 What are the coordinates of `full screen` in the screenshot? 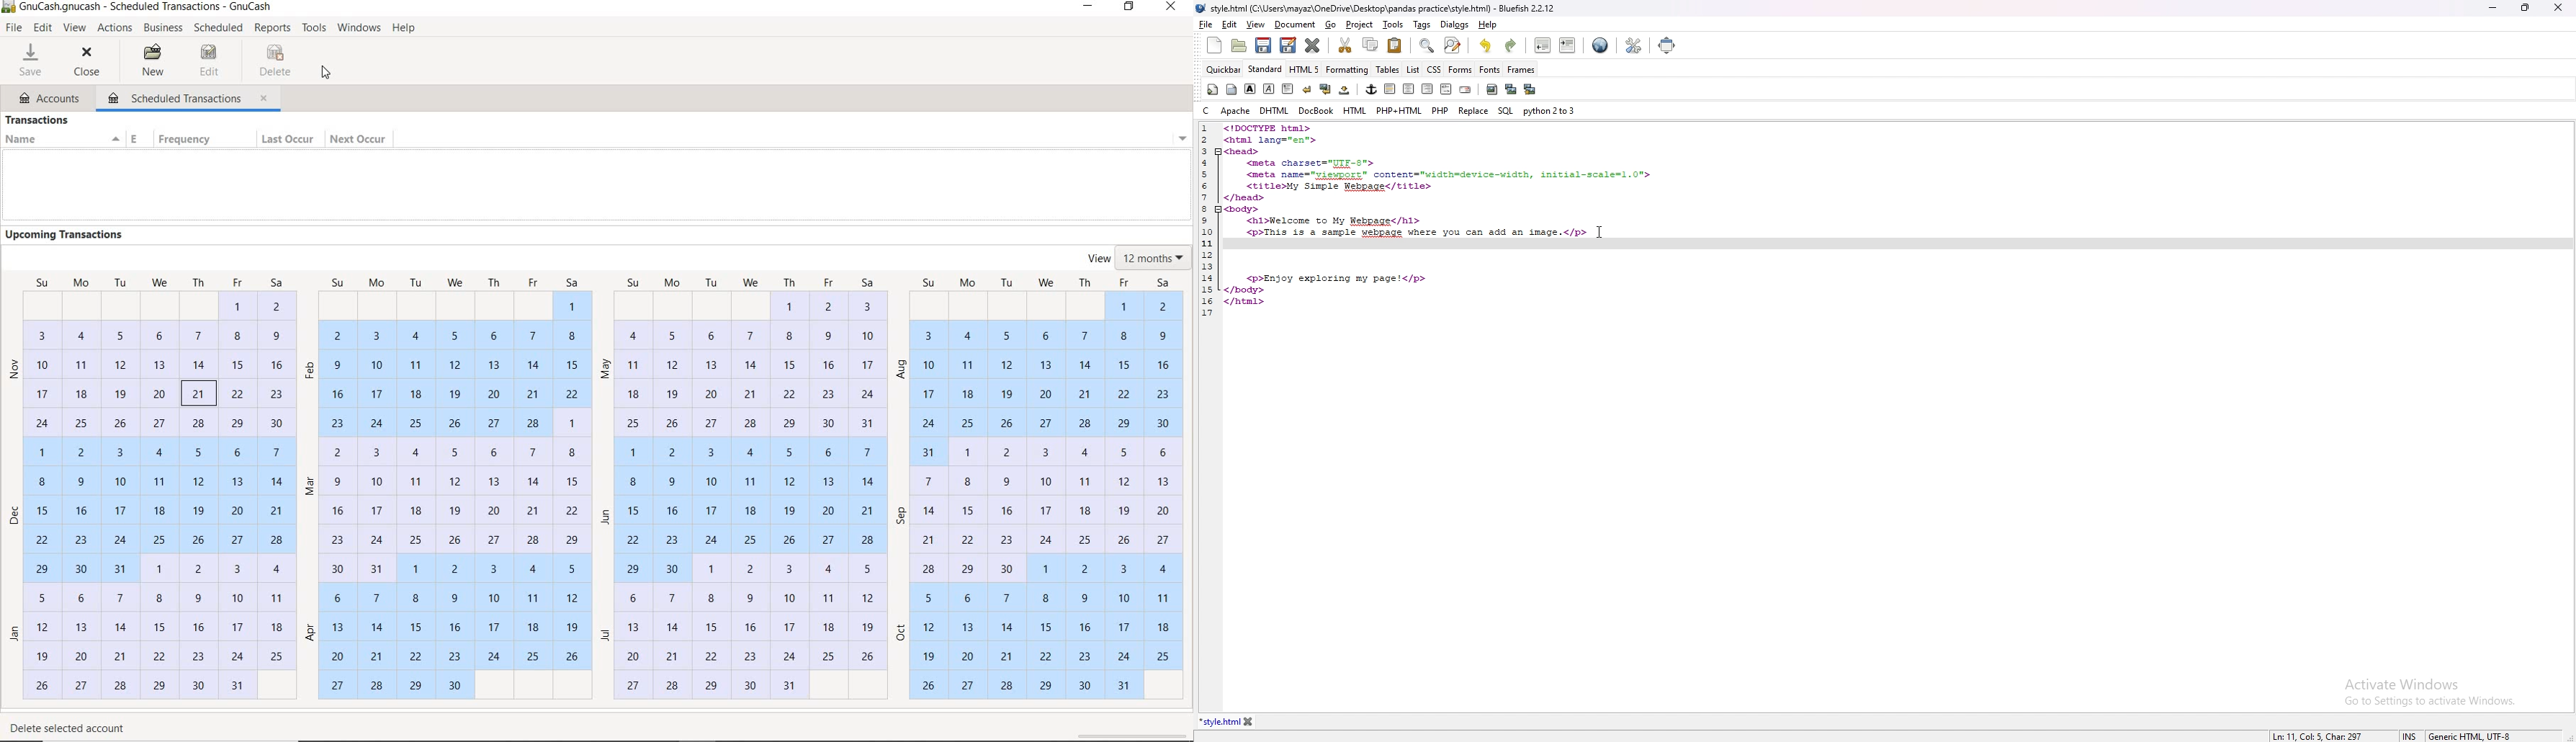 It's located at (1669, 45).